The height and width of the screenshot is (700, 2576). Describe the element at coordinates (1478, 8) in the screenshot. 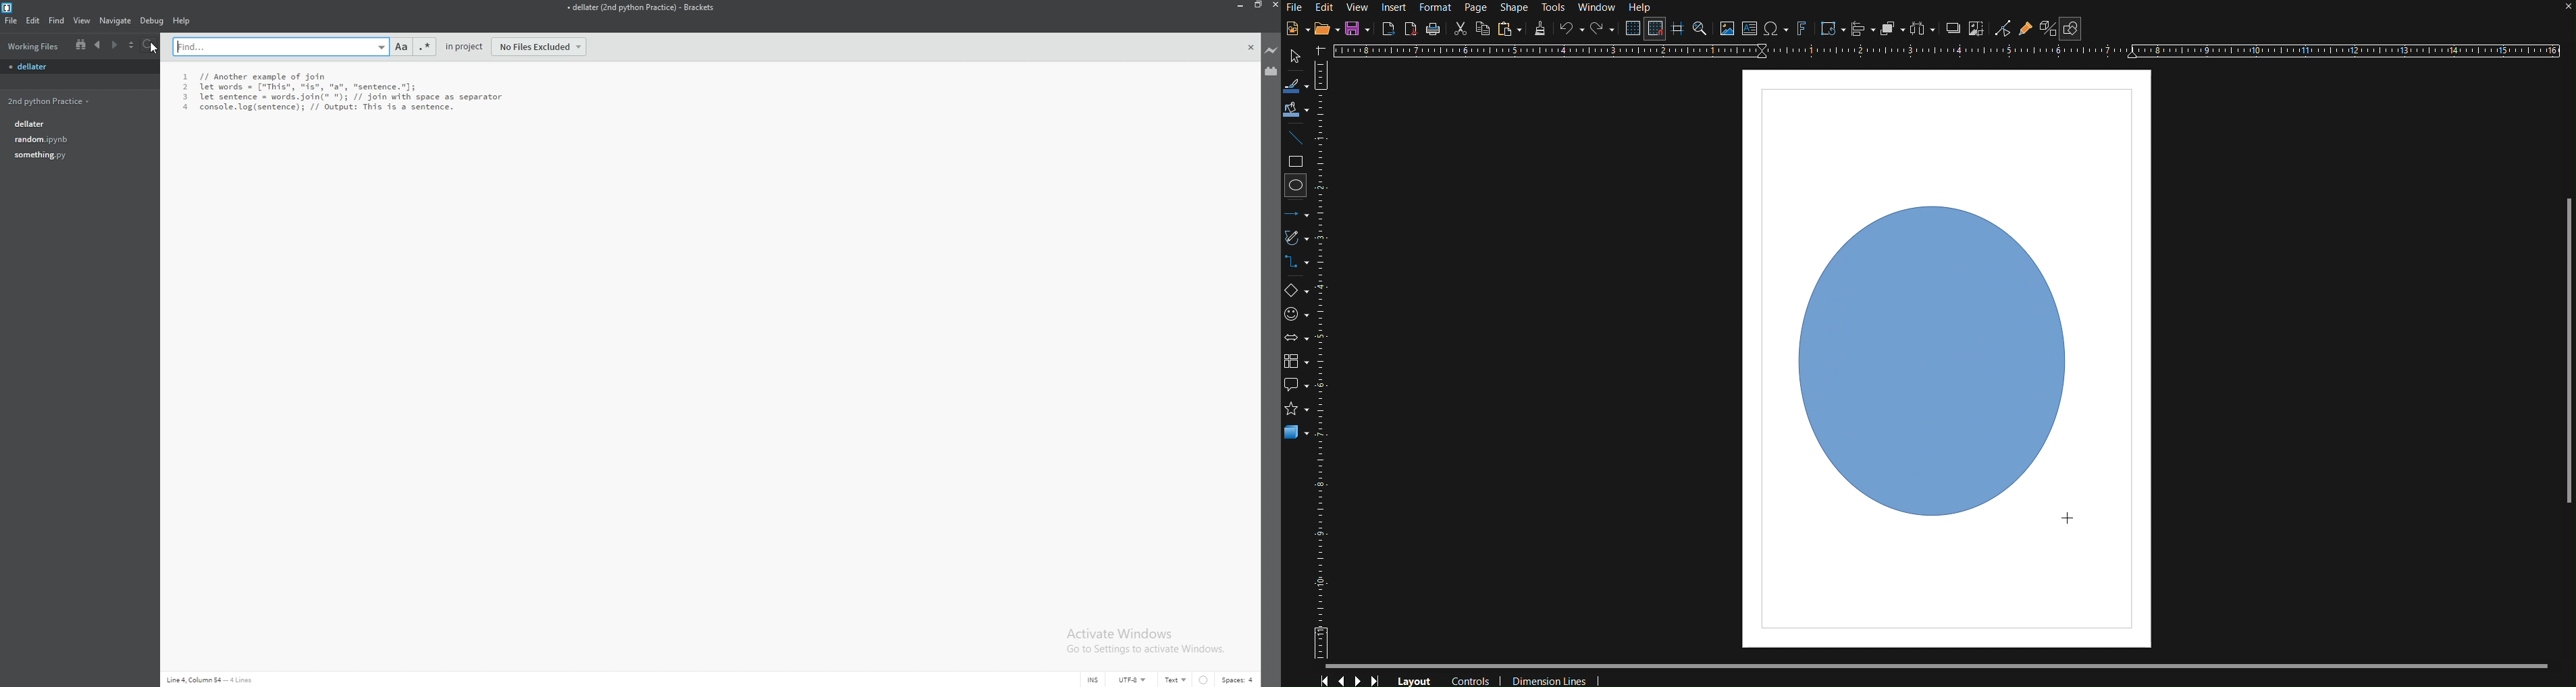

I see `Page` at that location.